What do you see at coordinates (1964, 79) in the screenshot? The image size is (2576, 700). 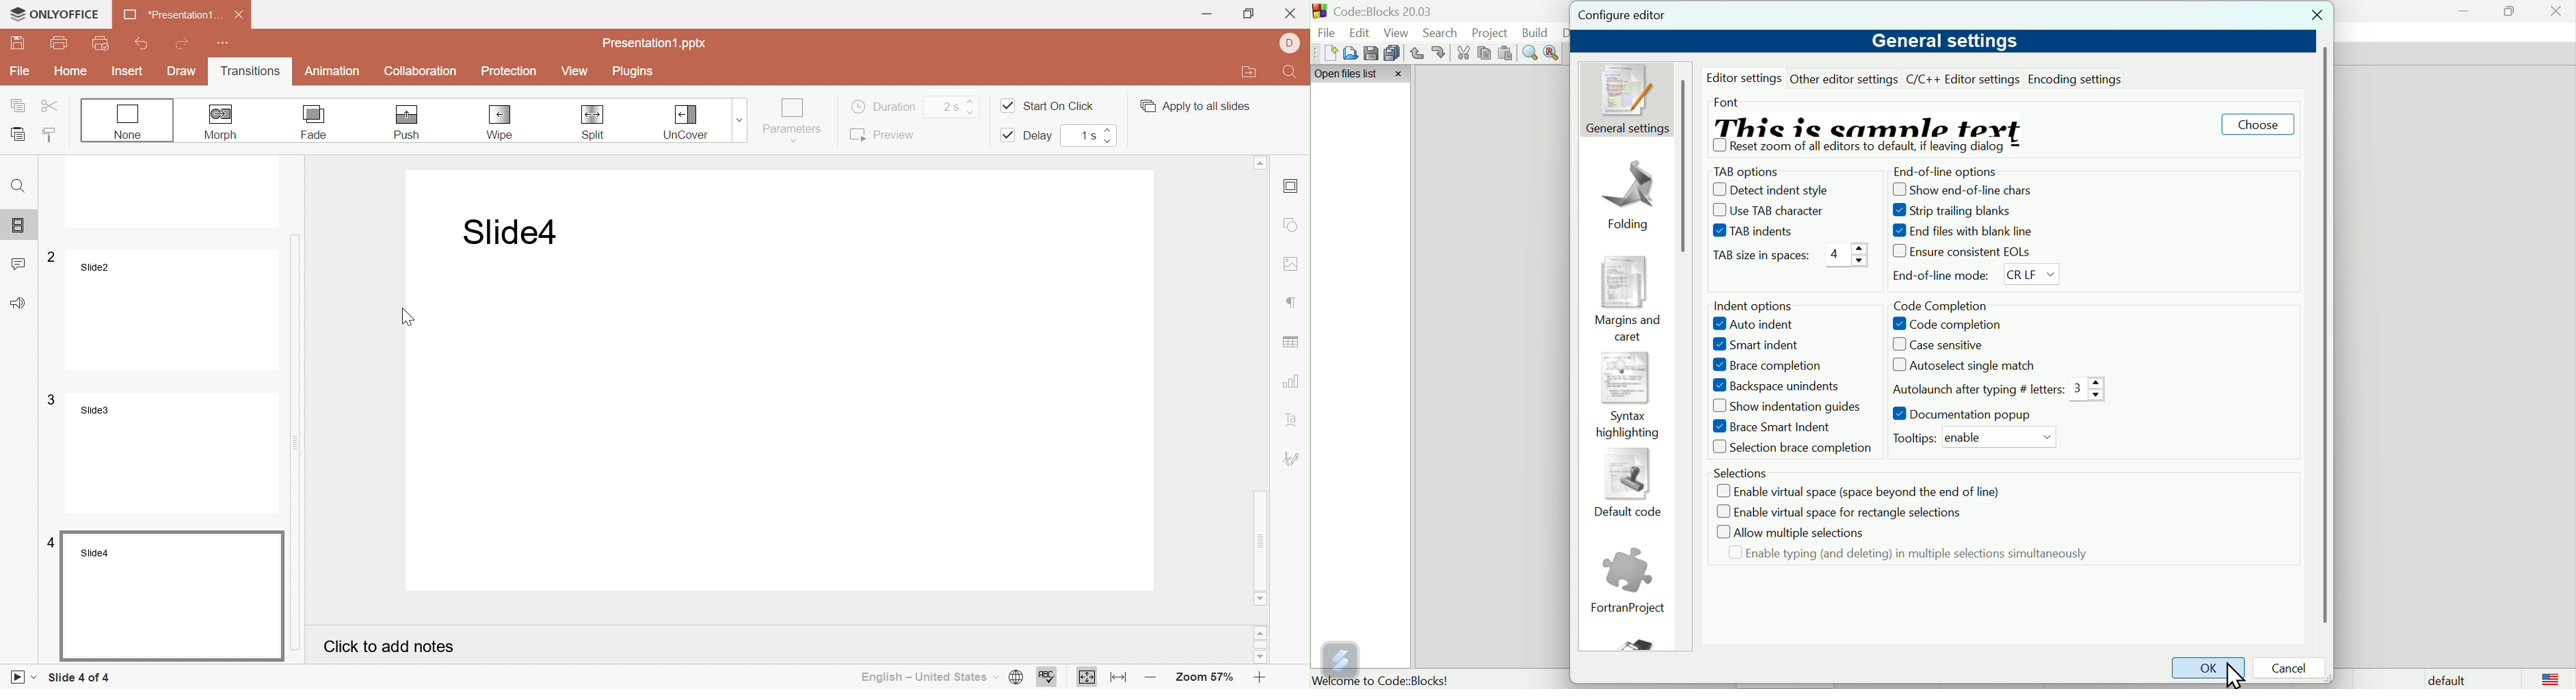 I see `C/C++ editor setting` at bounding box center [1964, 79].